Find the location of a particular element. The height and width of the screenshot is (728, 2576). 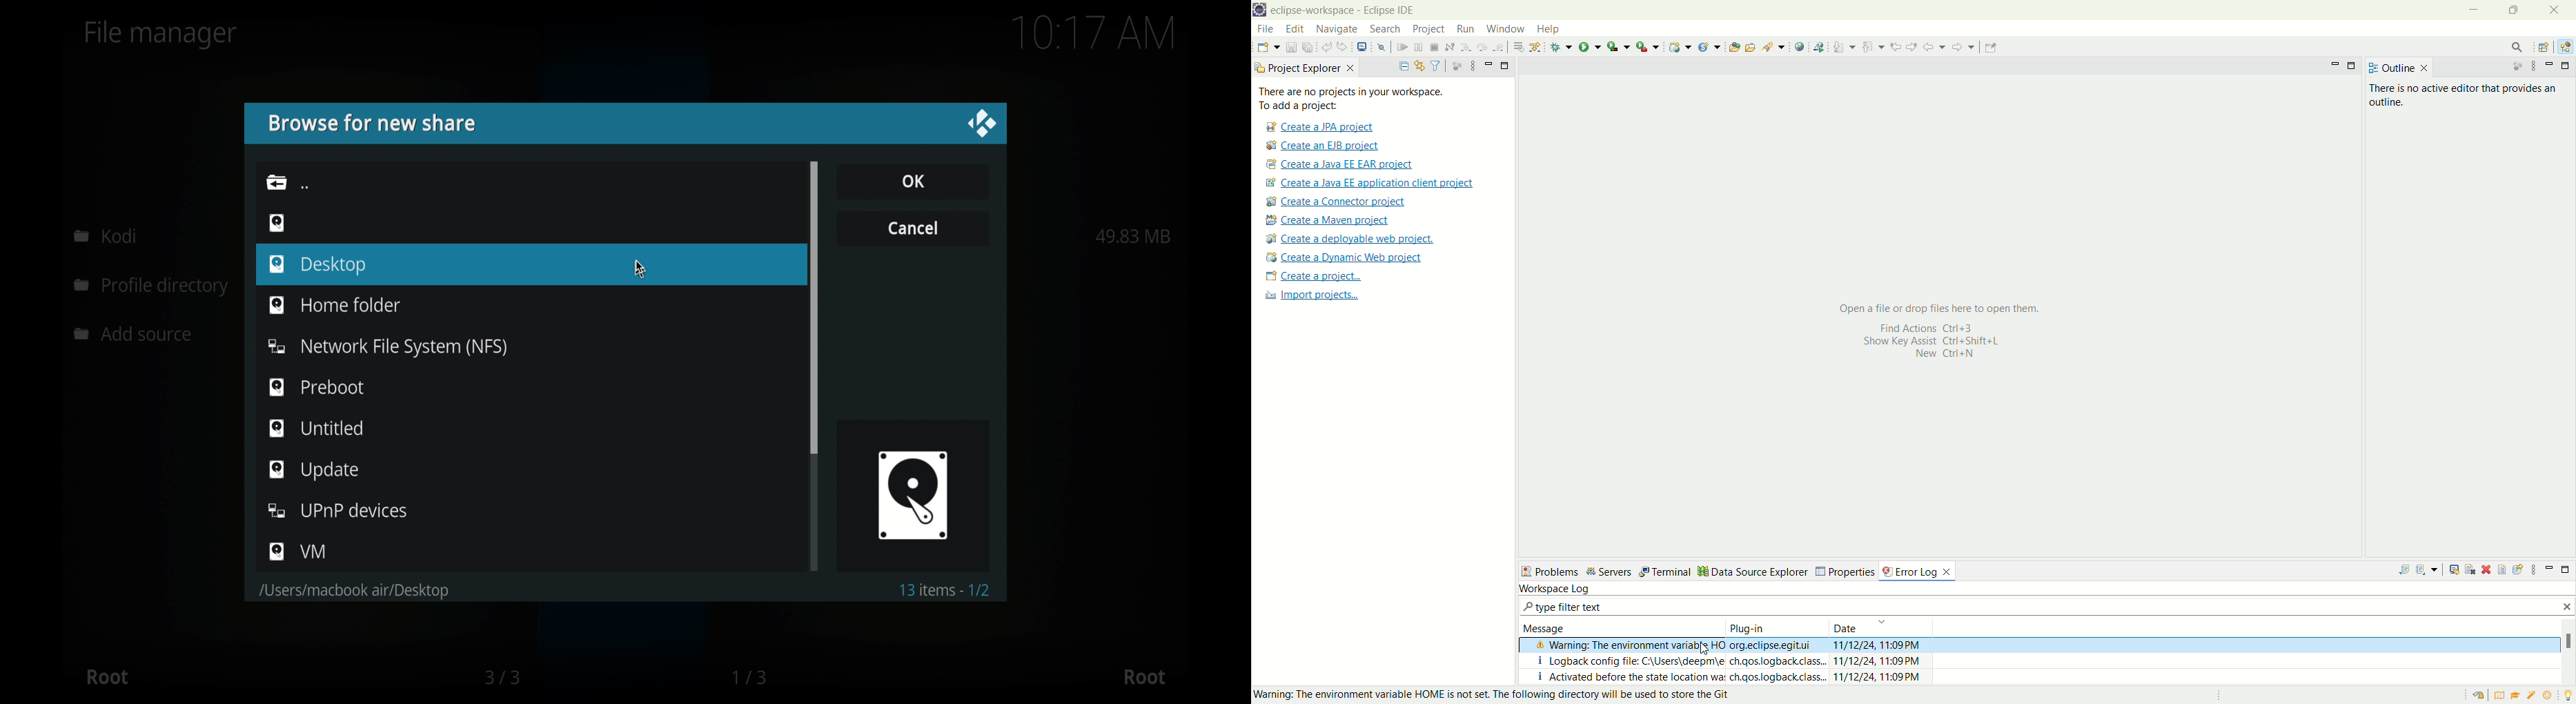

maximize is located at coordinates (1505, 64).